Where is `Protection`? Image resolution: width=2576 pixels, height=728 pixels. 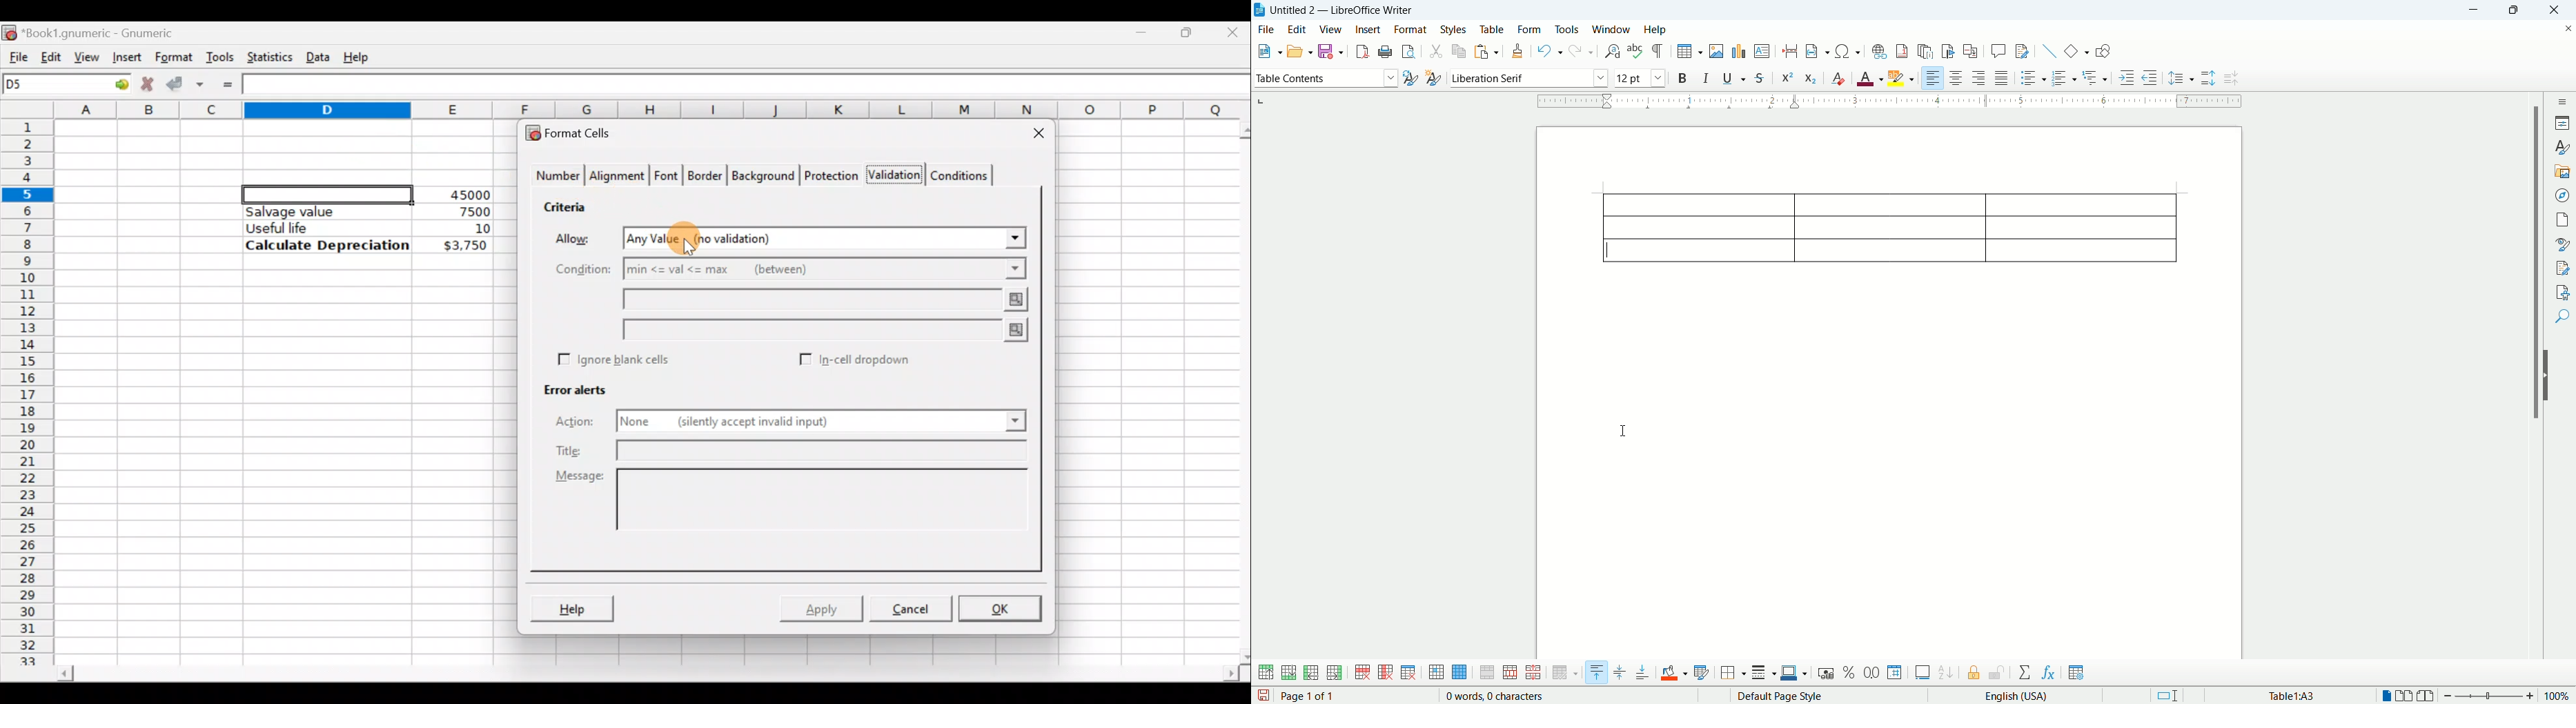
Protection is located at coordinates (828, 177).